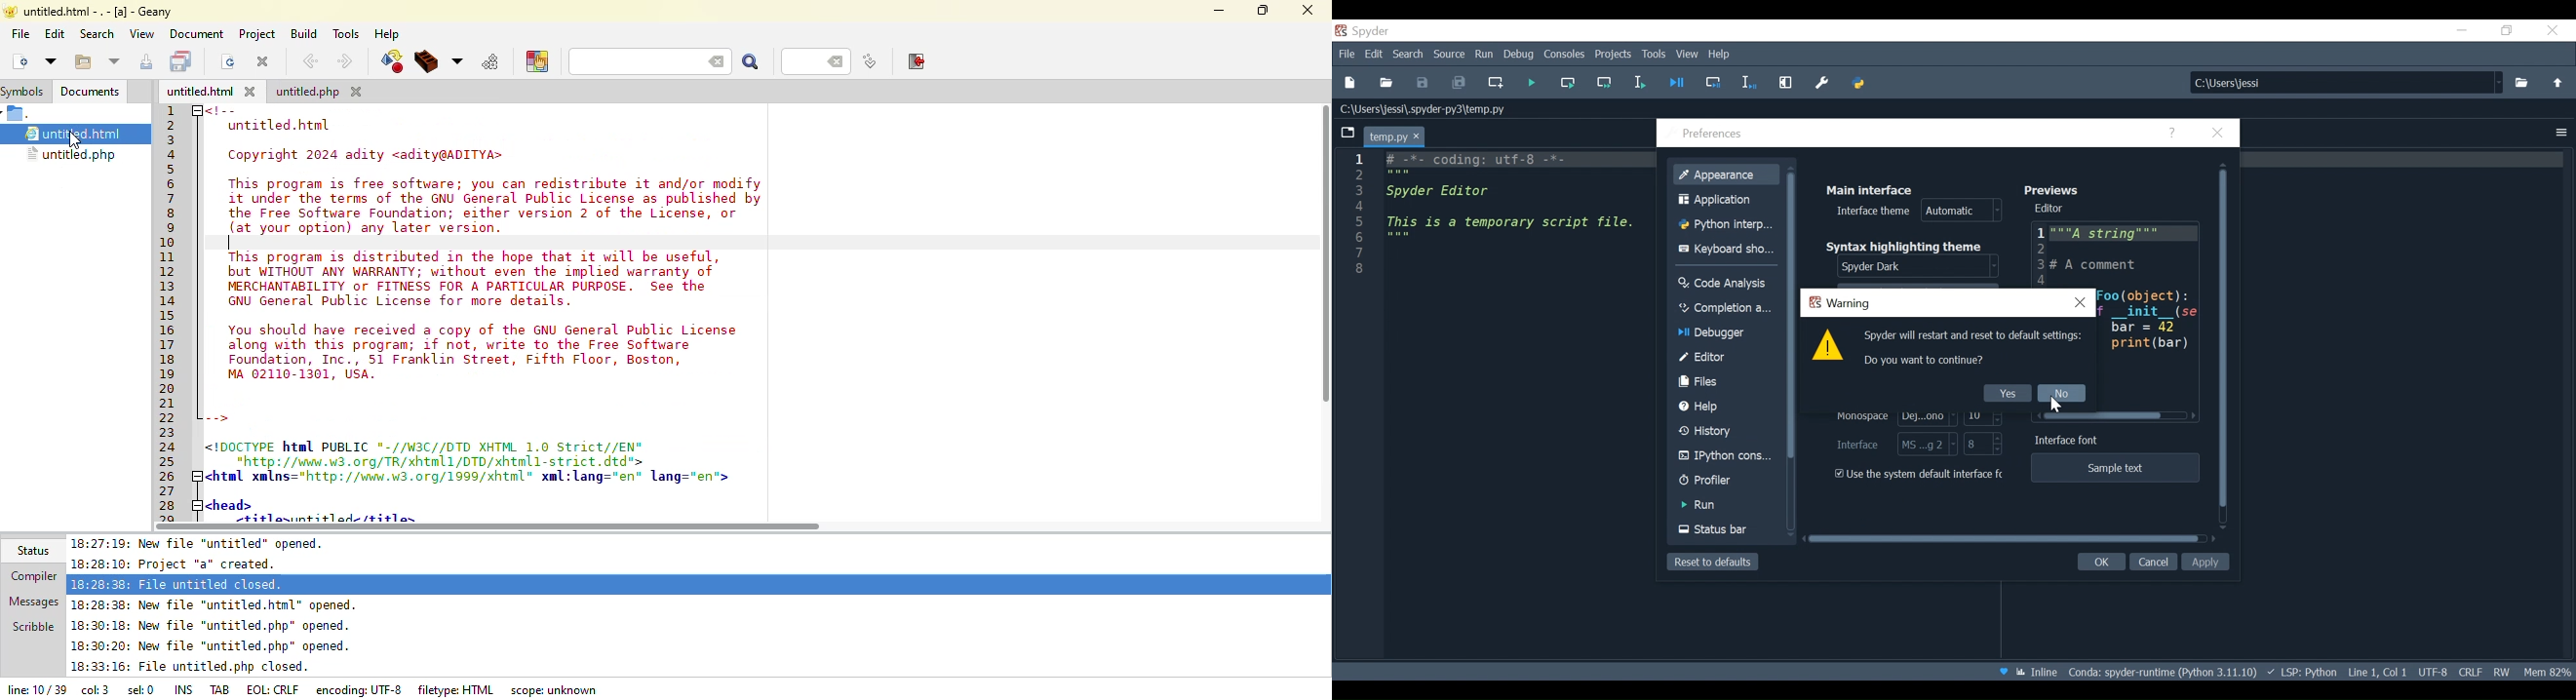 Image resolution: width=2576 pixels, height=700 pixels. I want to click on Spyder Desktop Icon, so click(1362, 32).